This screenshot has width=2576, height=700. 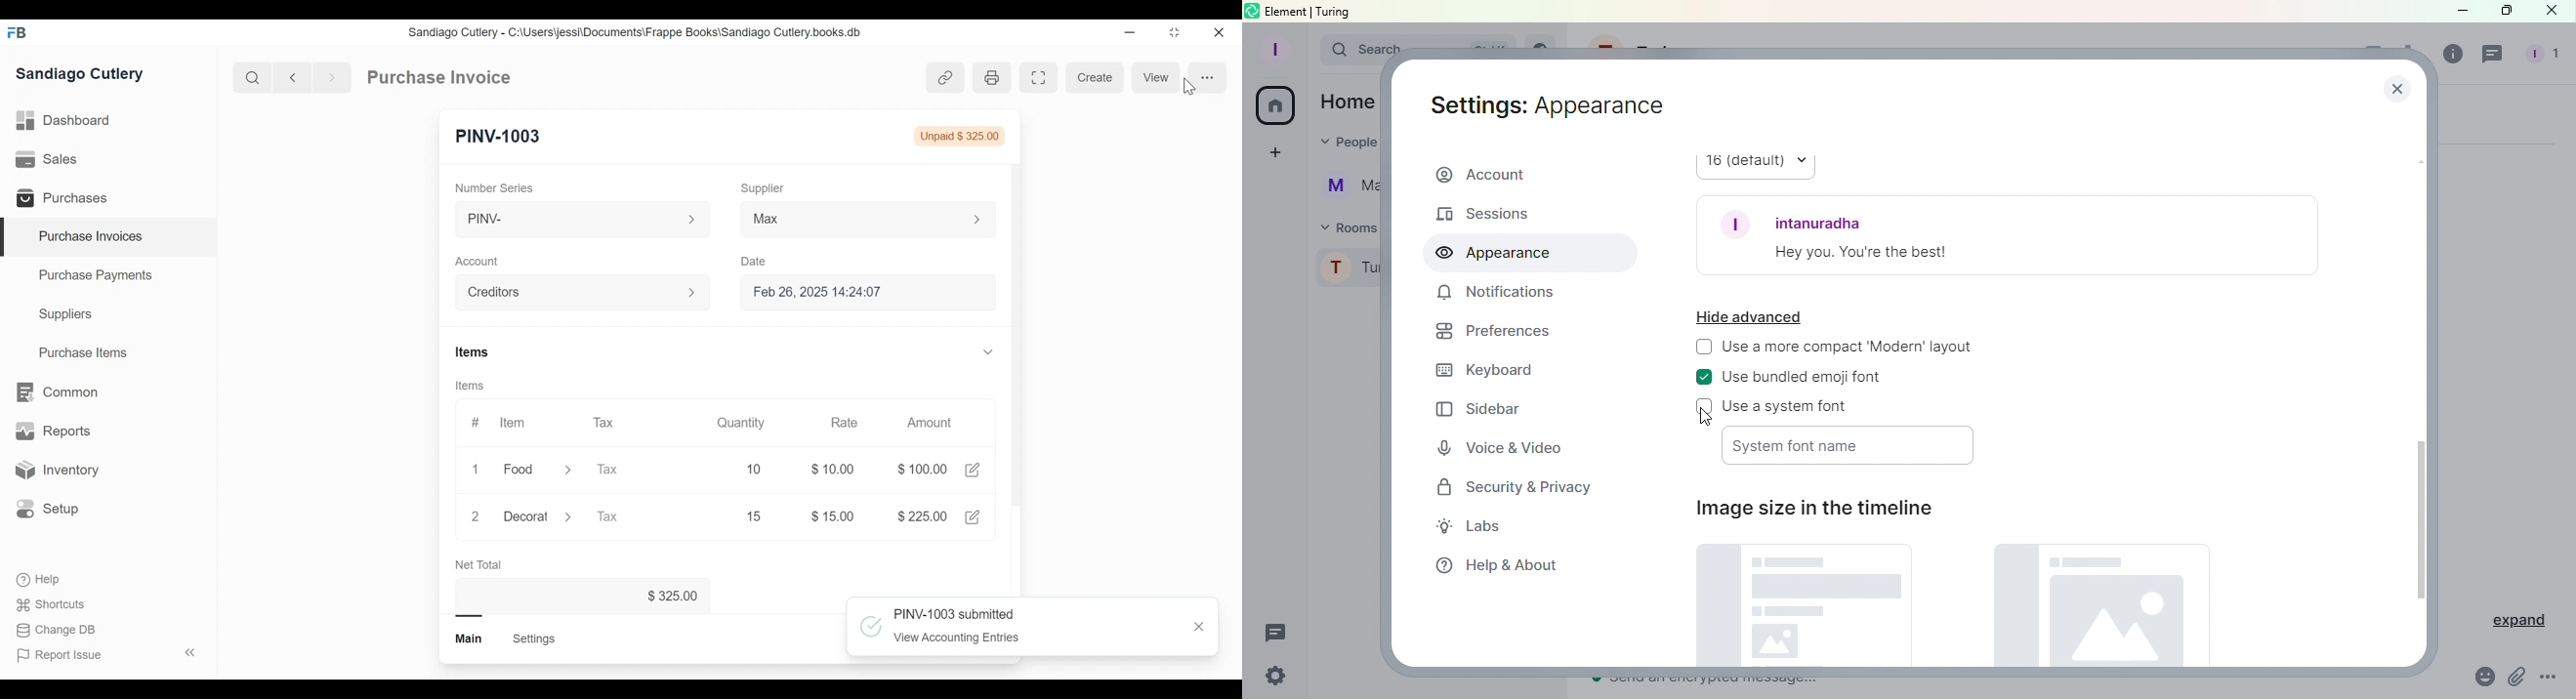 I want to click on Quantity, so click(x=740, y=423).